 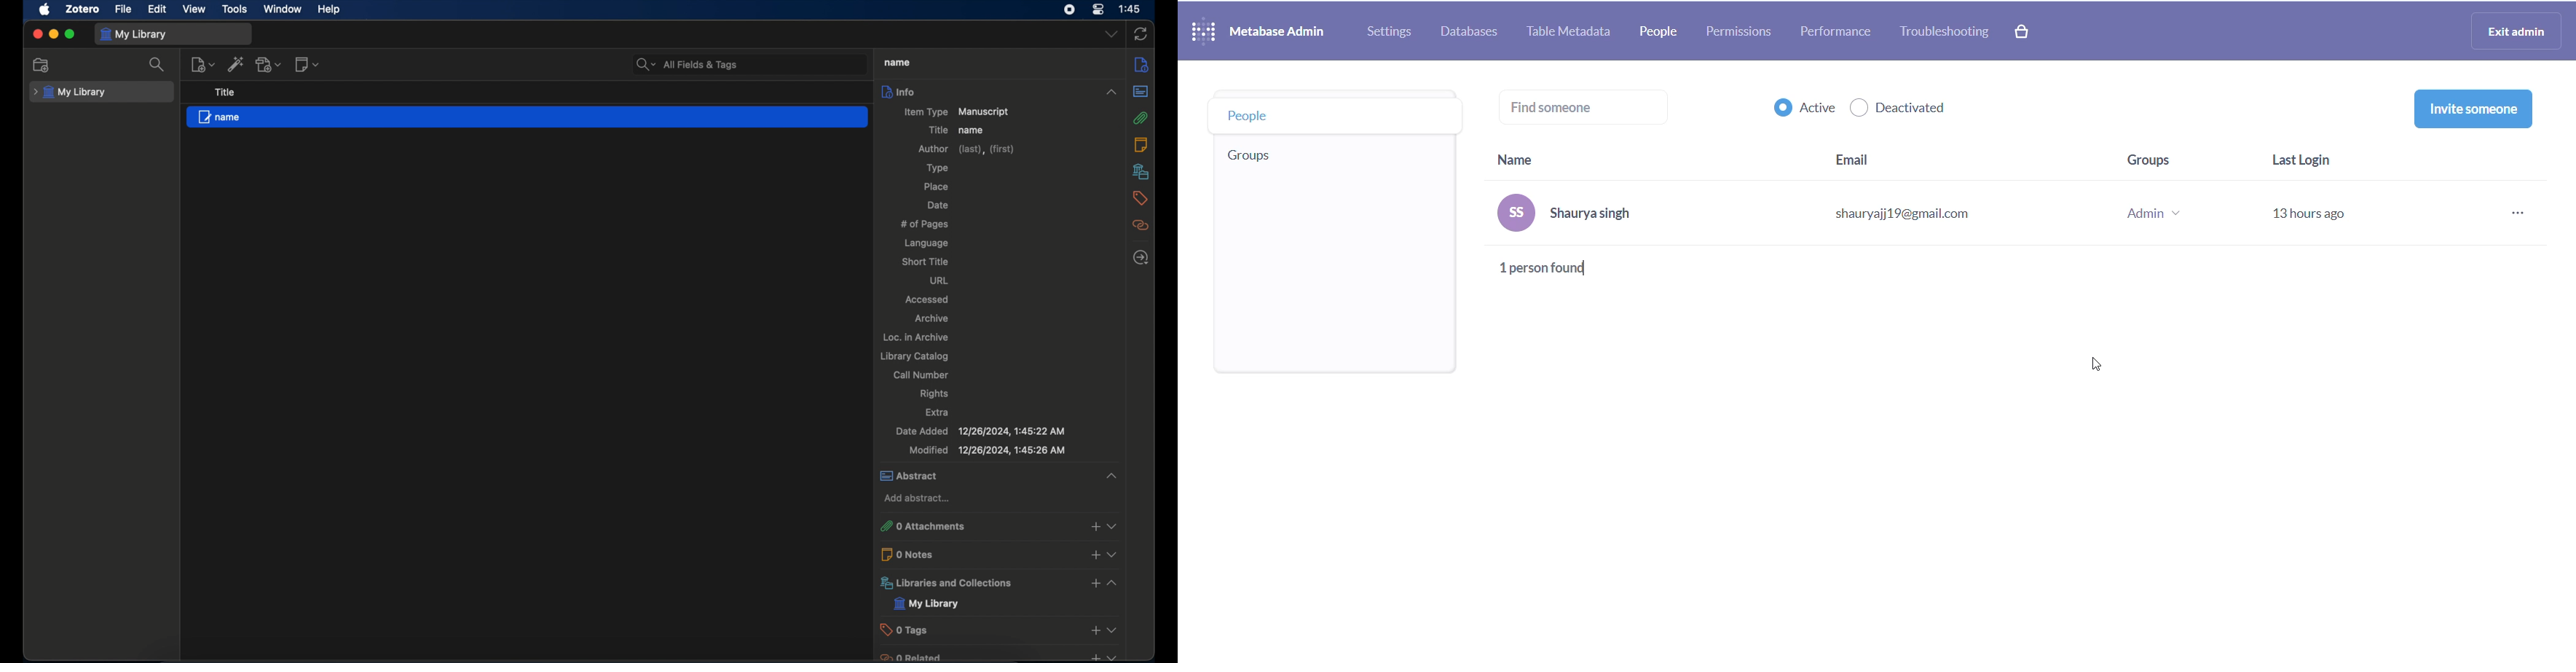 I want to click on tags, so click(x=1141, y=198).